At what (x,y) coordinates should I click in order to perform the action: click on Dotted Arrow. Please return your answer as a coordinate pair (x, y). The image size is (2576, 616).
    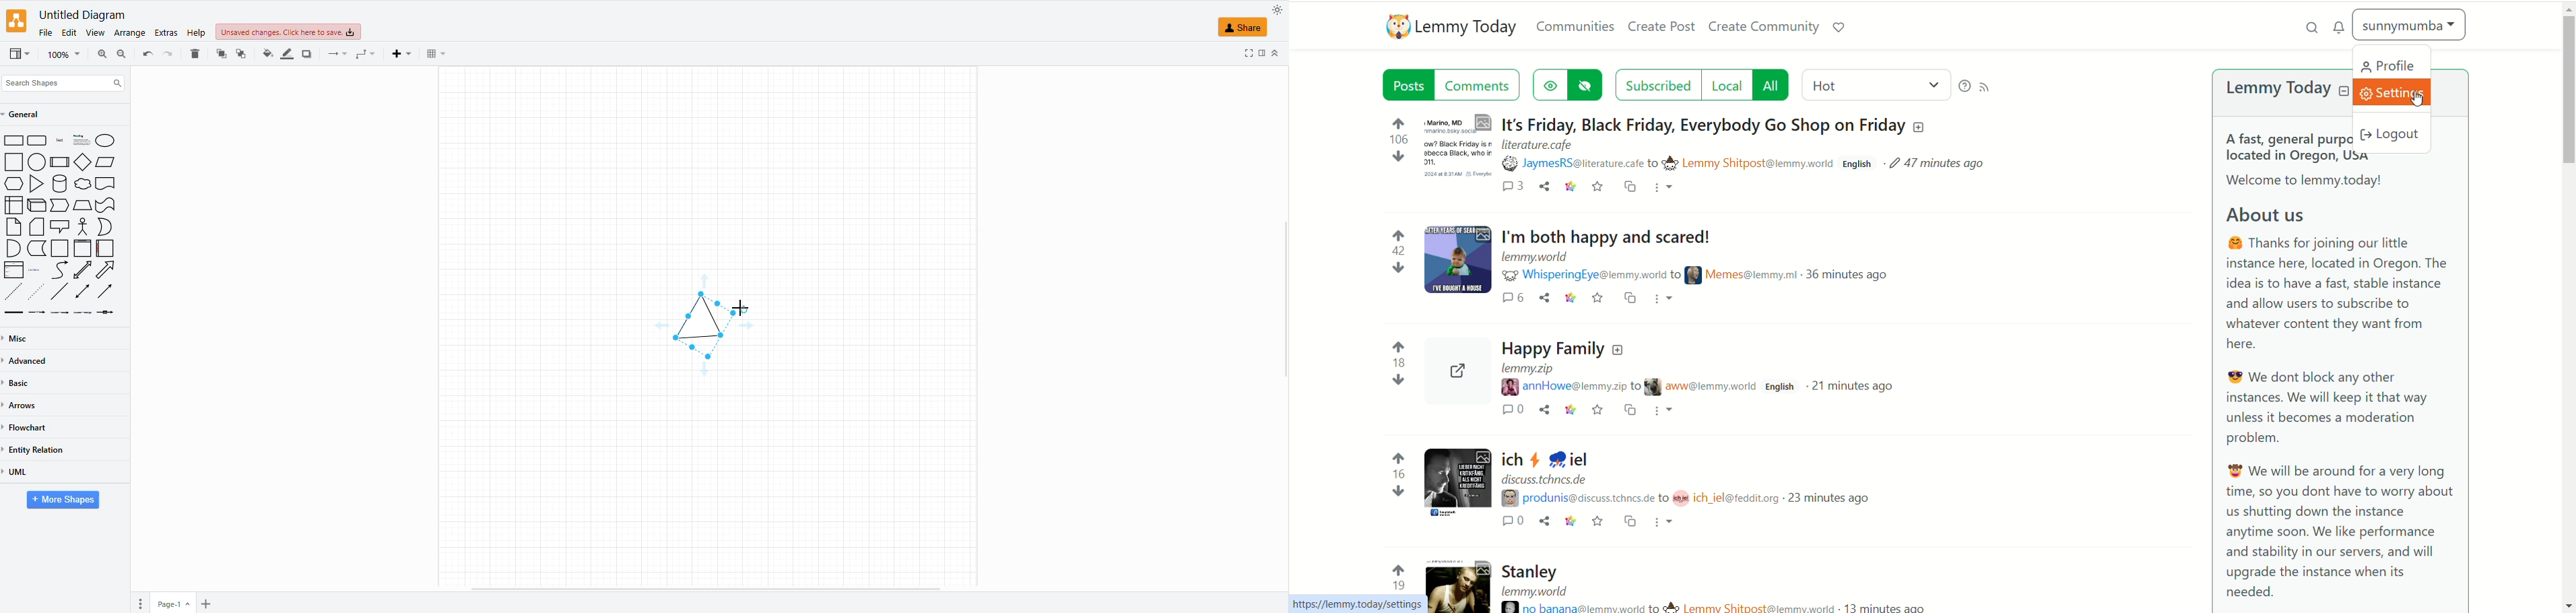
    Looking at the image, I should click on (38, 291).